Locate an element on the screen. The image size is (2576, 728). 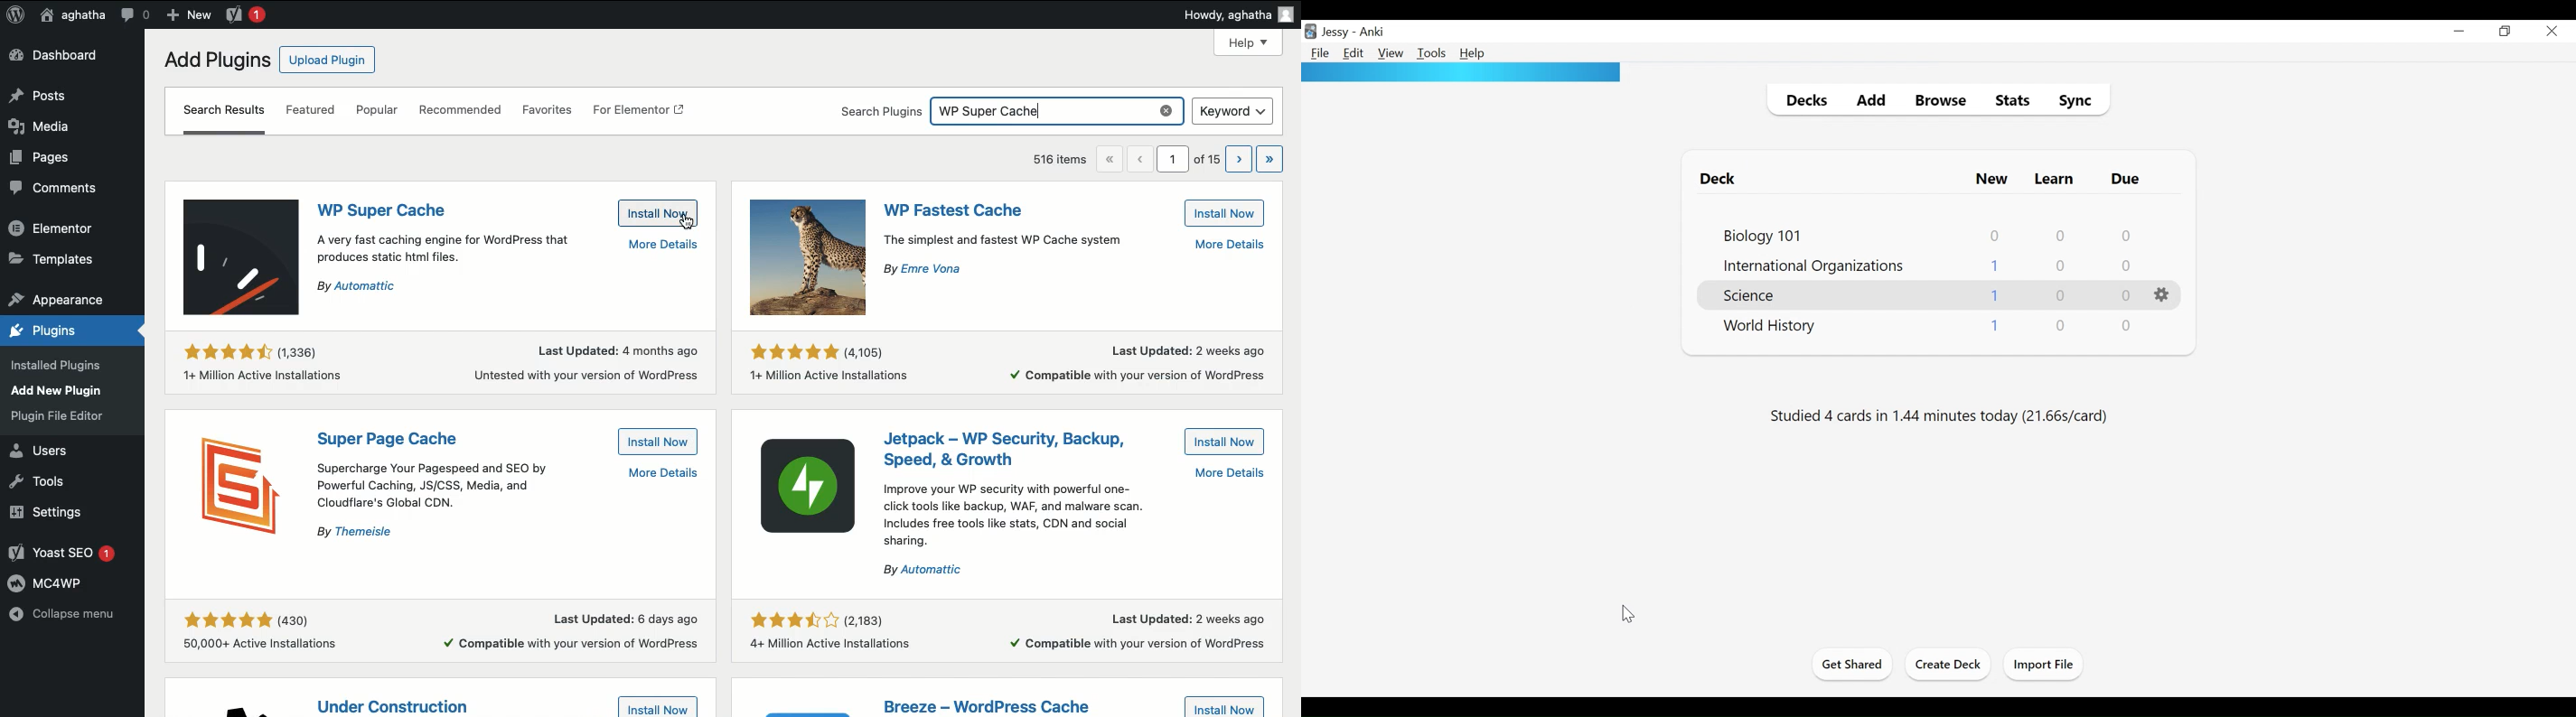
Learn Cards Count is located at coordinates (2060, 295).